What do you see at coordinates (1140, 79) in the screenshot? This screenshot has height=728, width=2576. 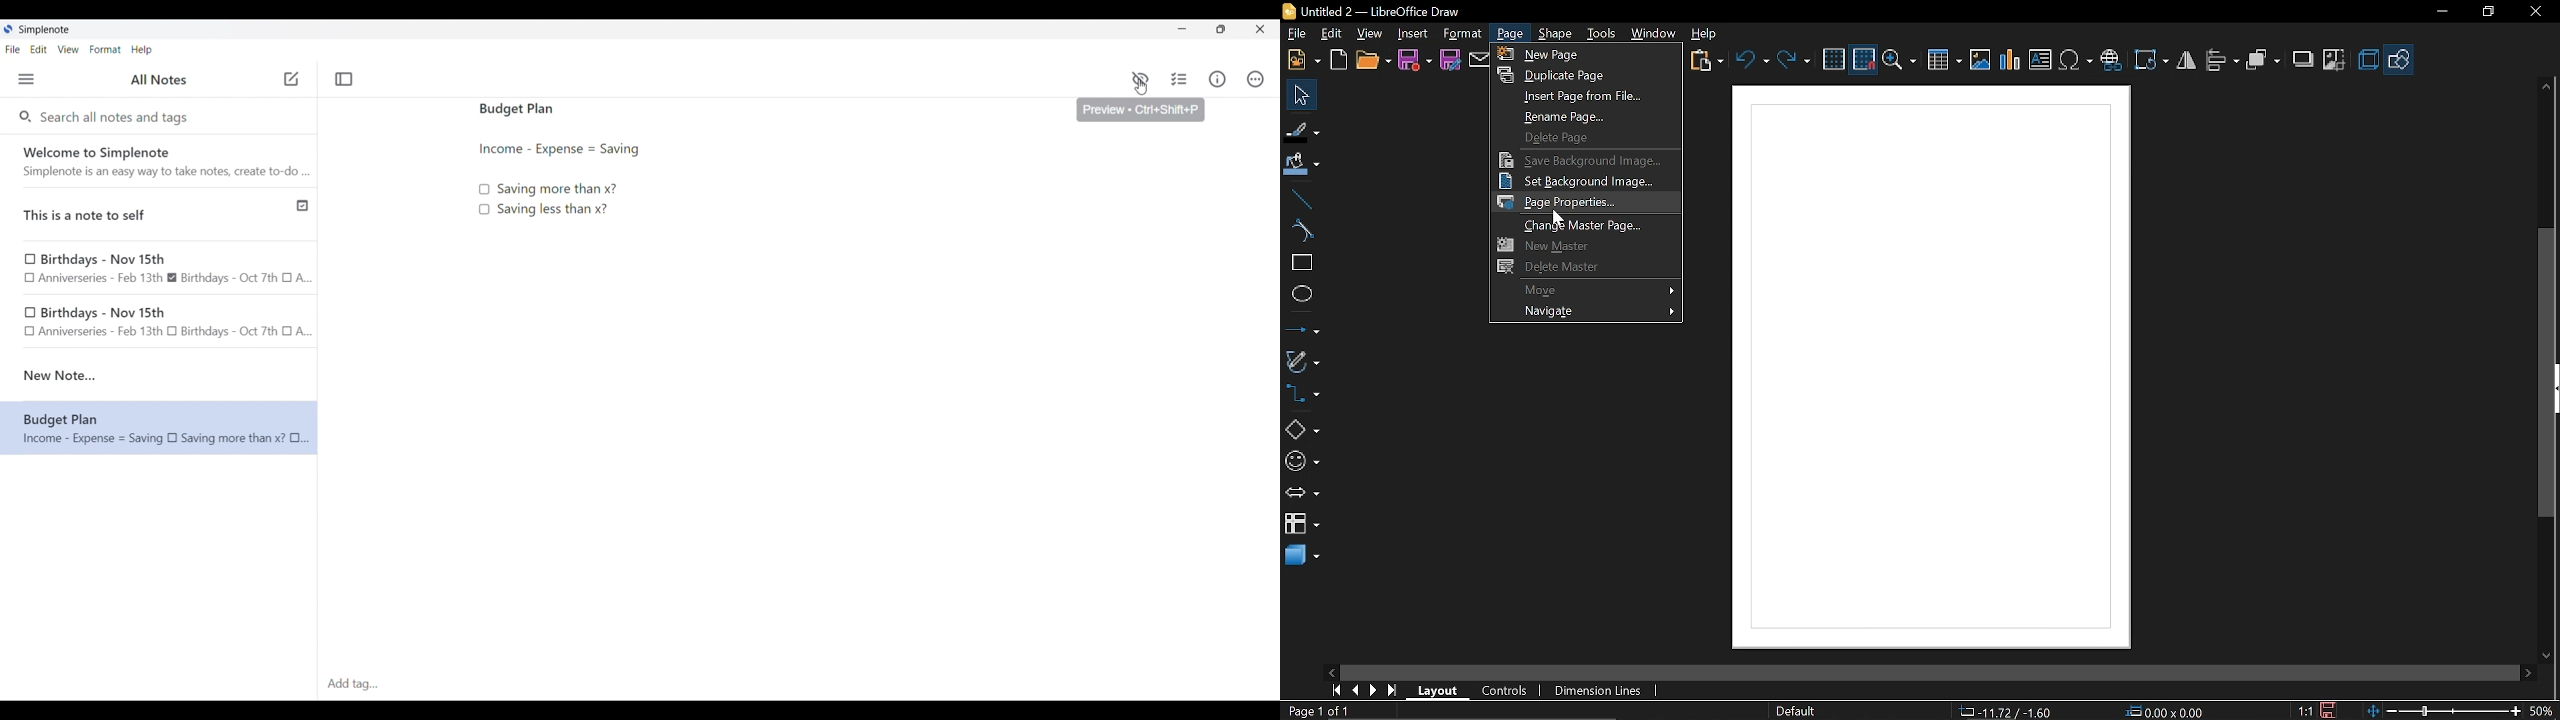 I see `Click for preview toggle off` at bounding box center [1140, 79].